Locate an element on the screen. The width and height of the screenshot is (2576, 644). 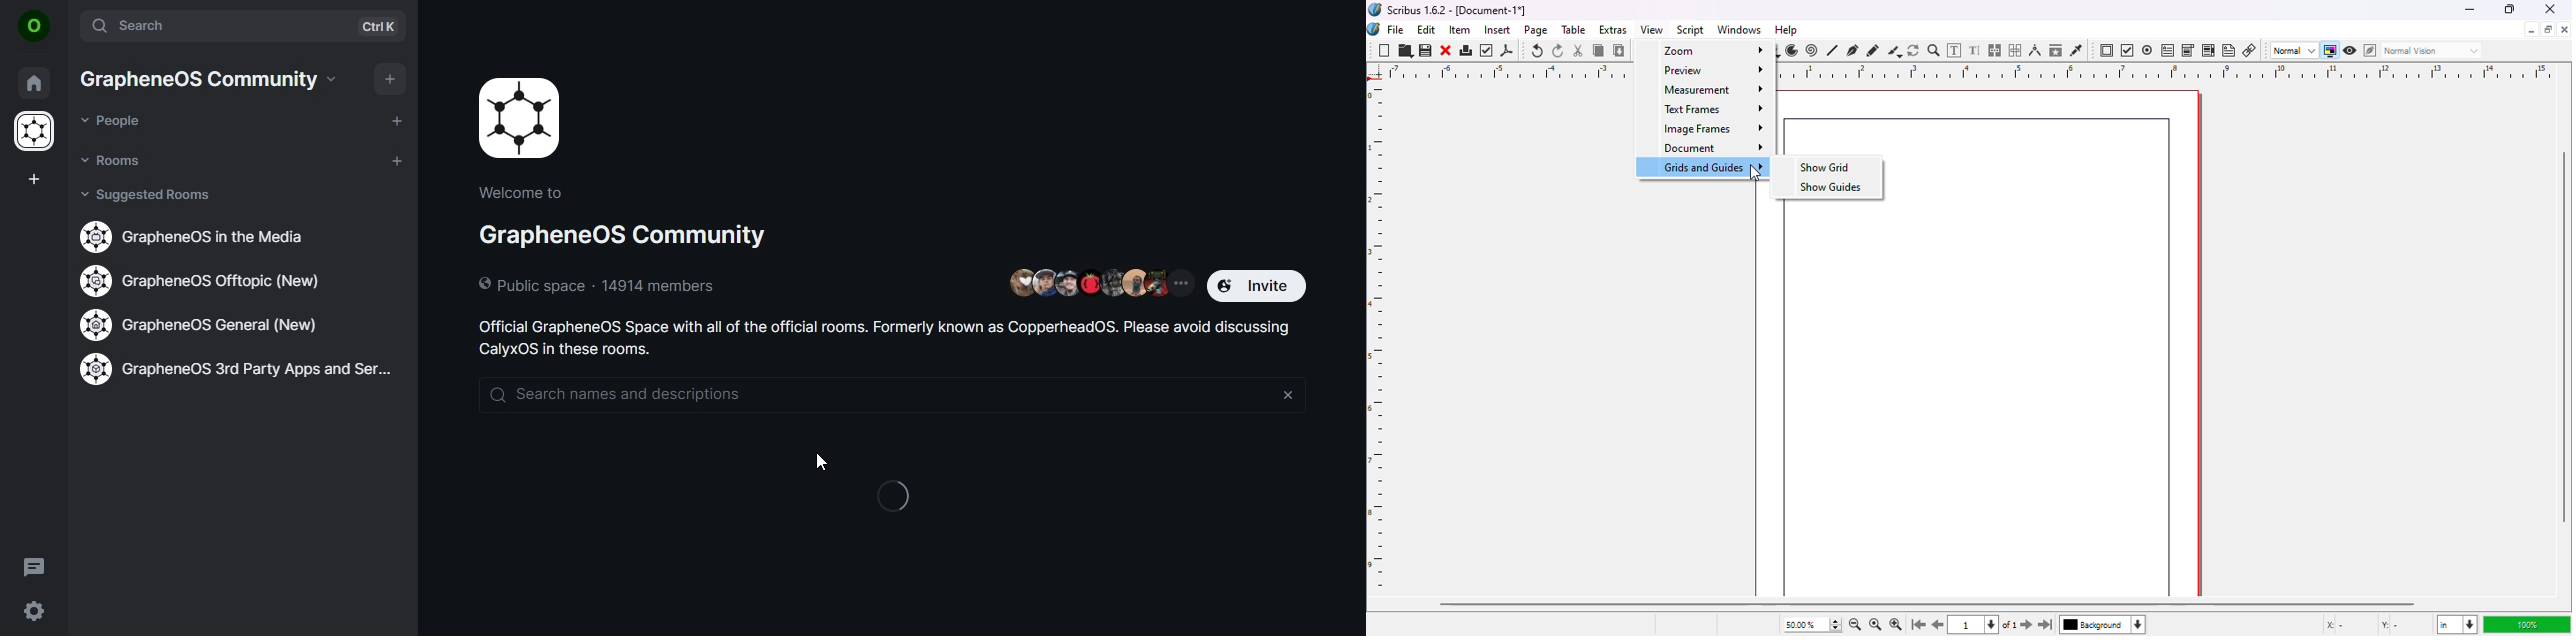
PDF combo box is located at coordinates (2188, 50).